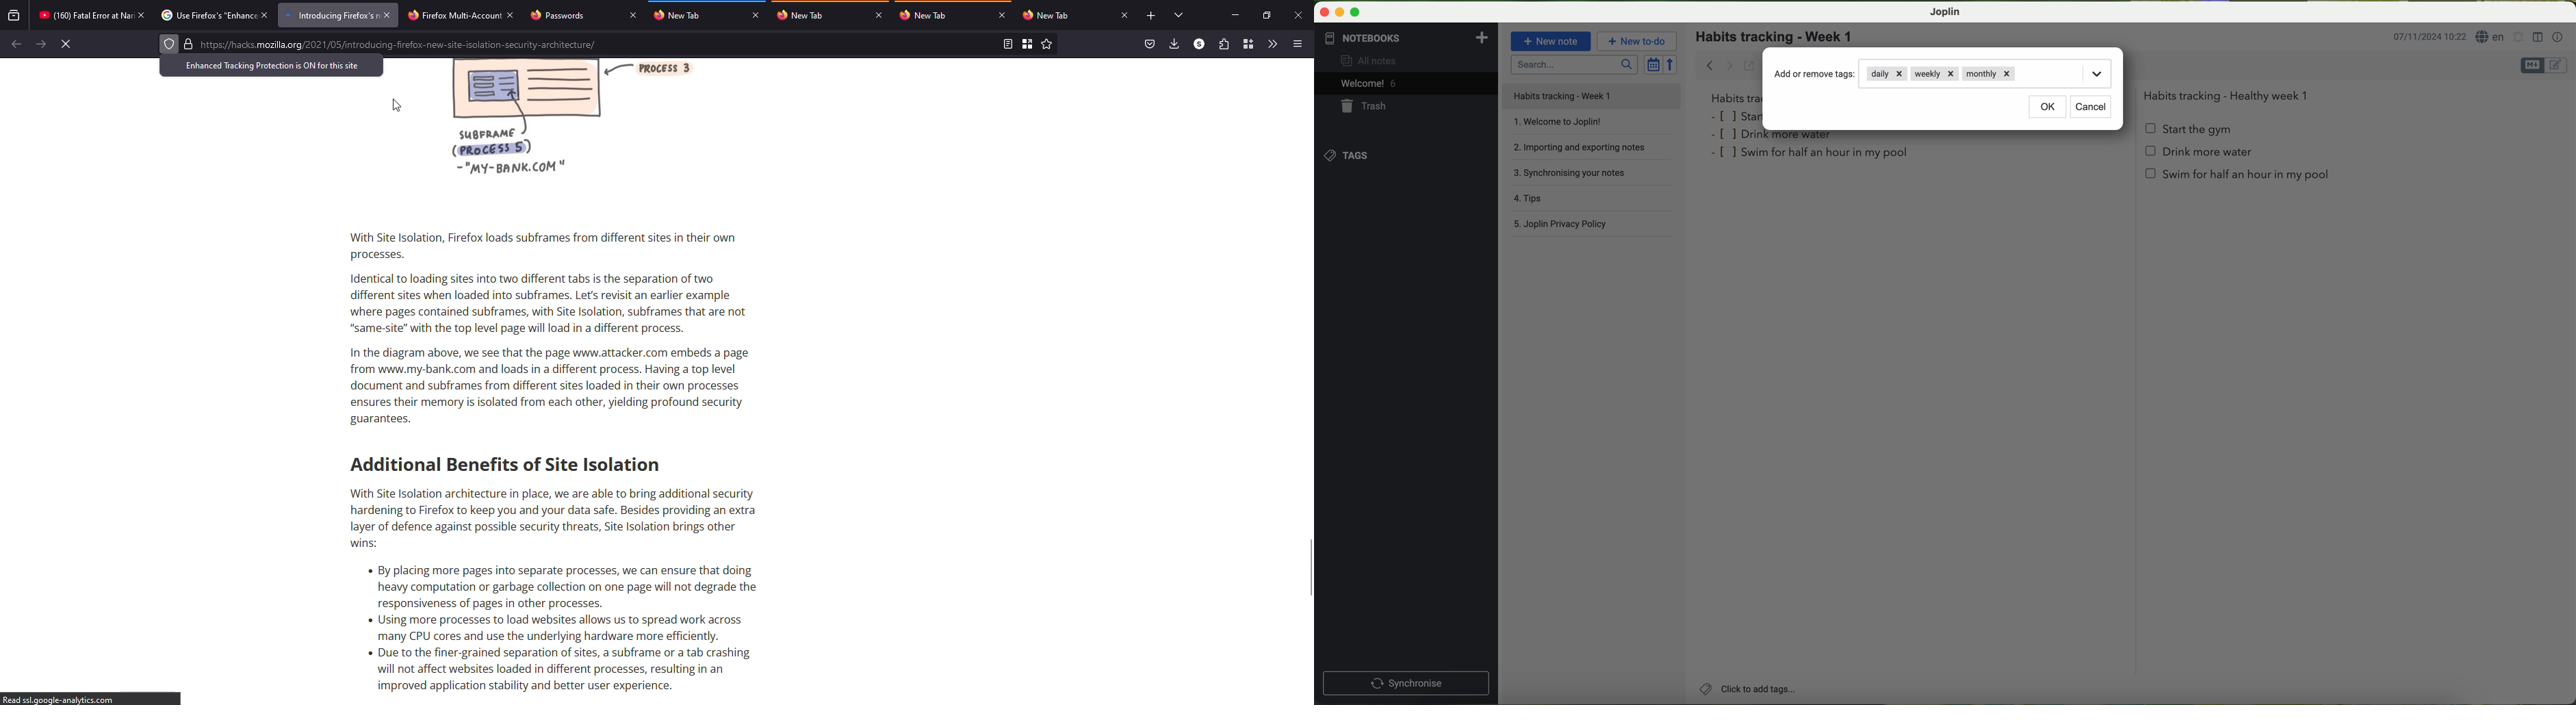  I want to click on welcome 5, so click(1369, 83).